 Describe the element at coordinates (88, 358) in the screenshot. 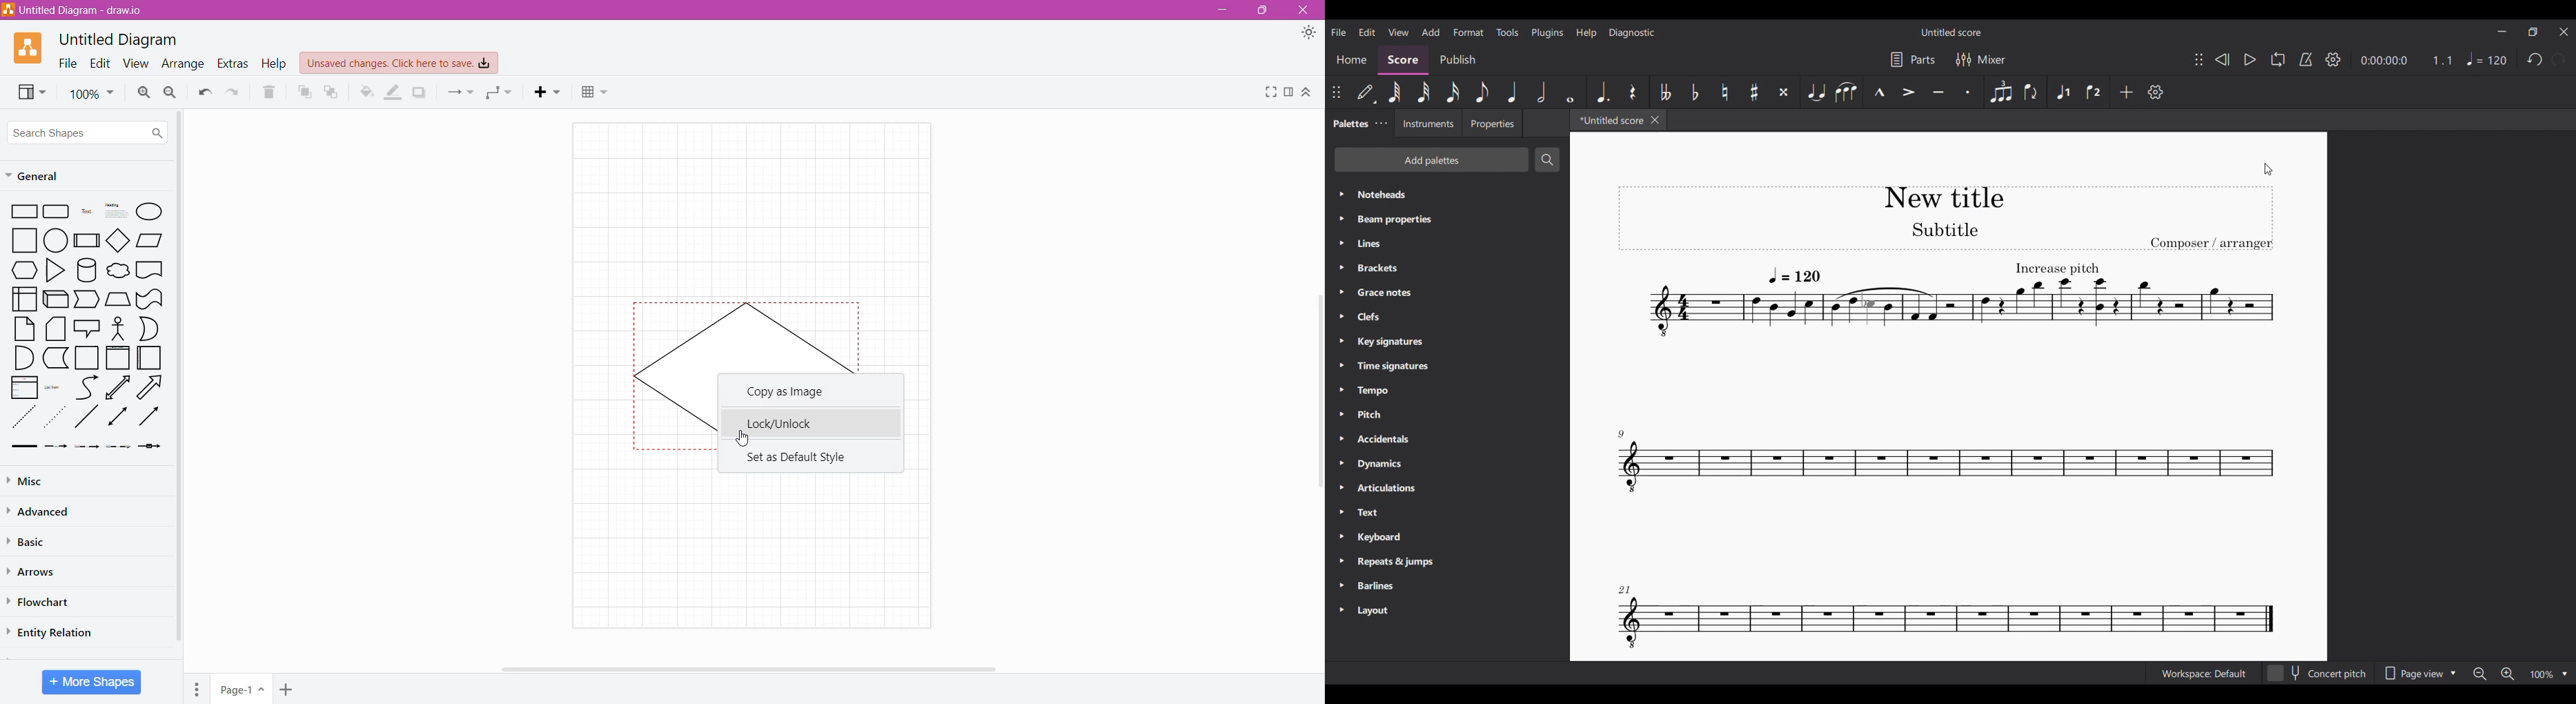

I see `Container` at that location.